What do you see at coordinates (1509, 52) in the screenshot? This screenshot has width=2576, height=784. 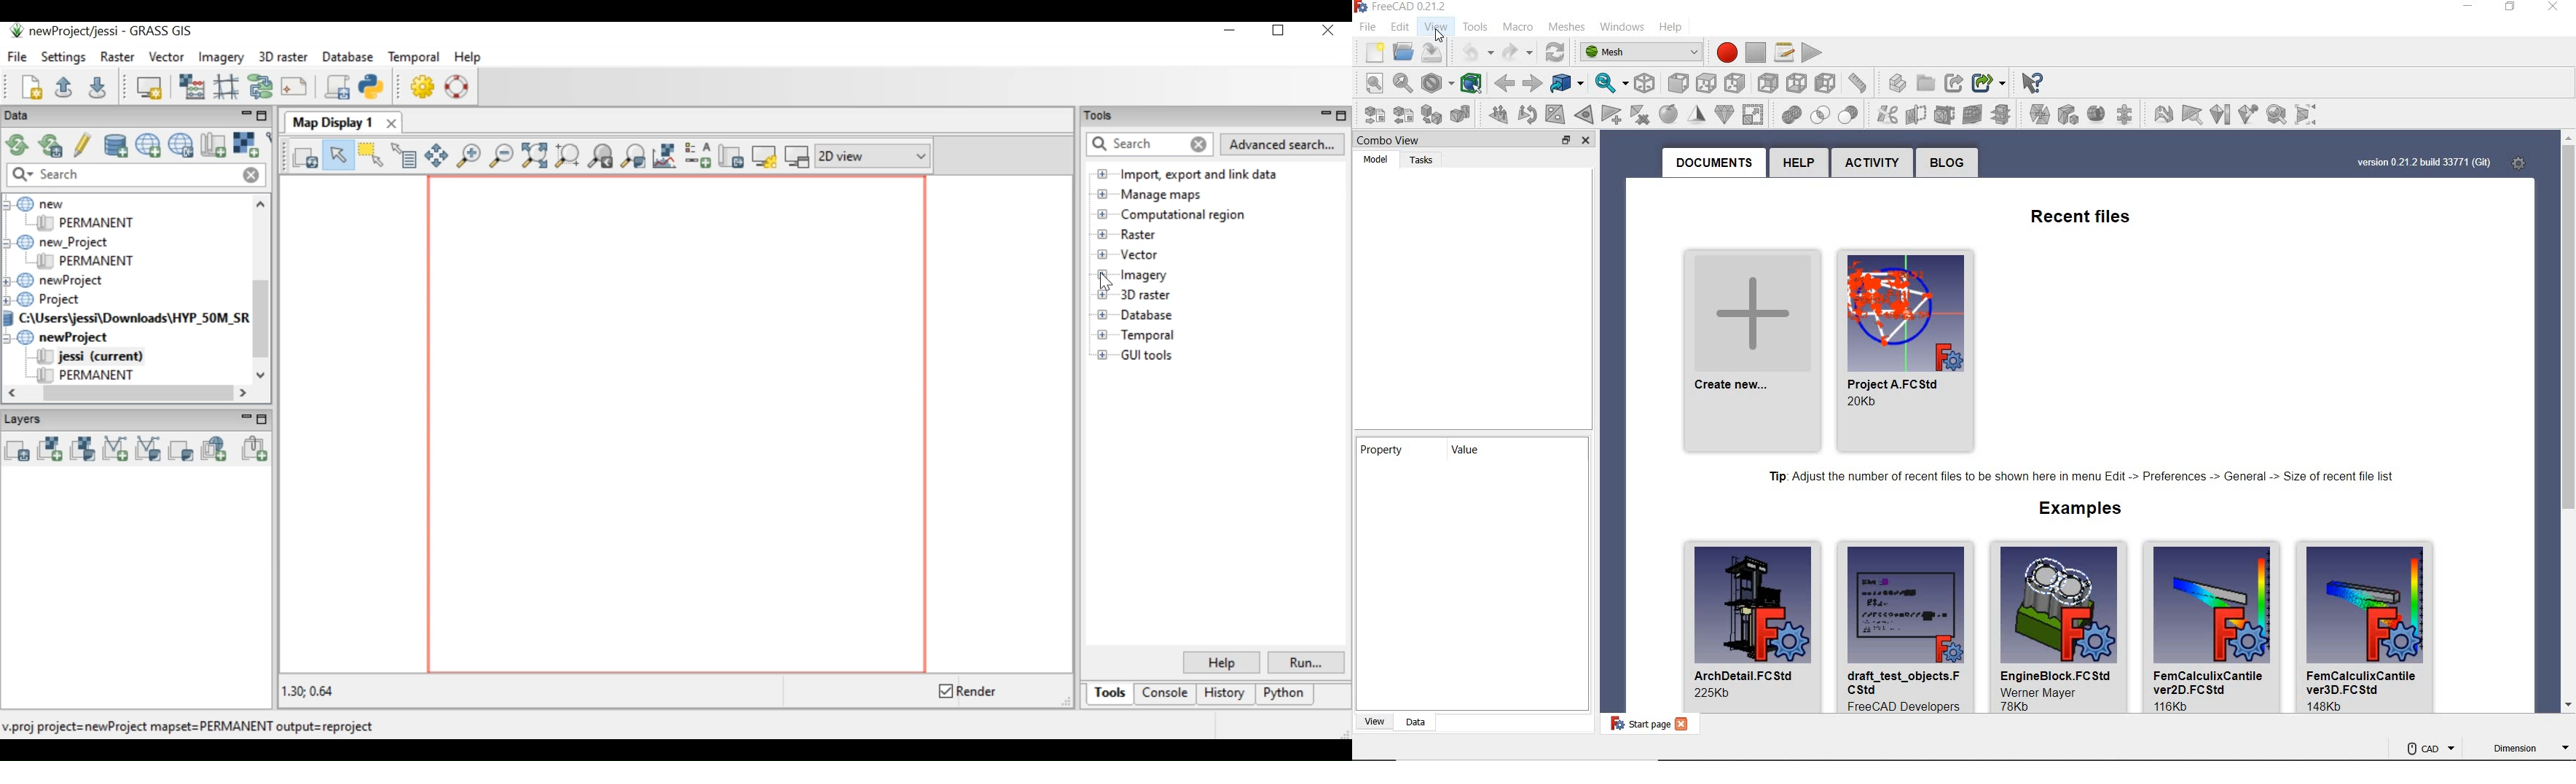 I see `redo` at bounding box center [1509, 52].